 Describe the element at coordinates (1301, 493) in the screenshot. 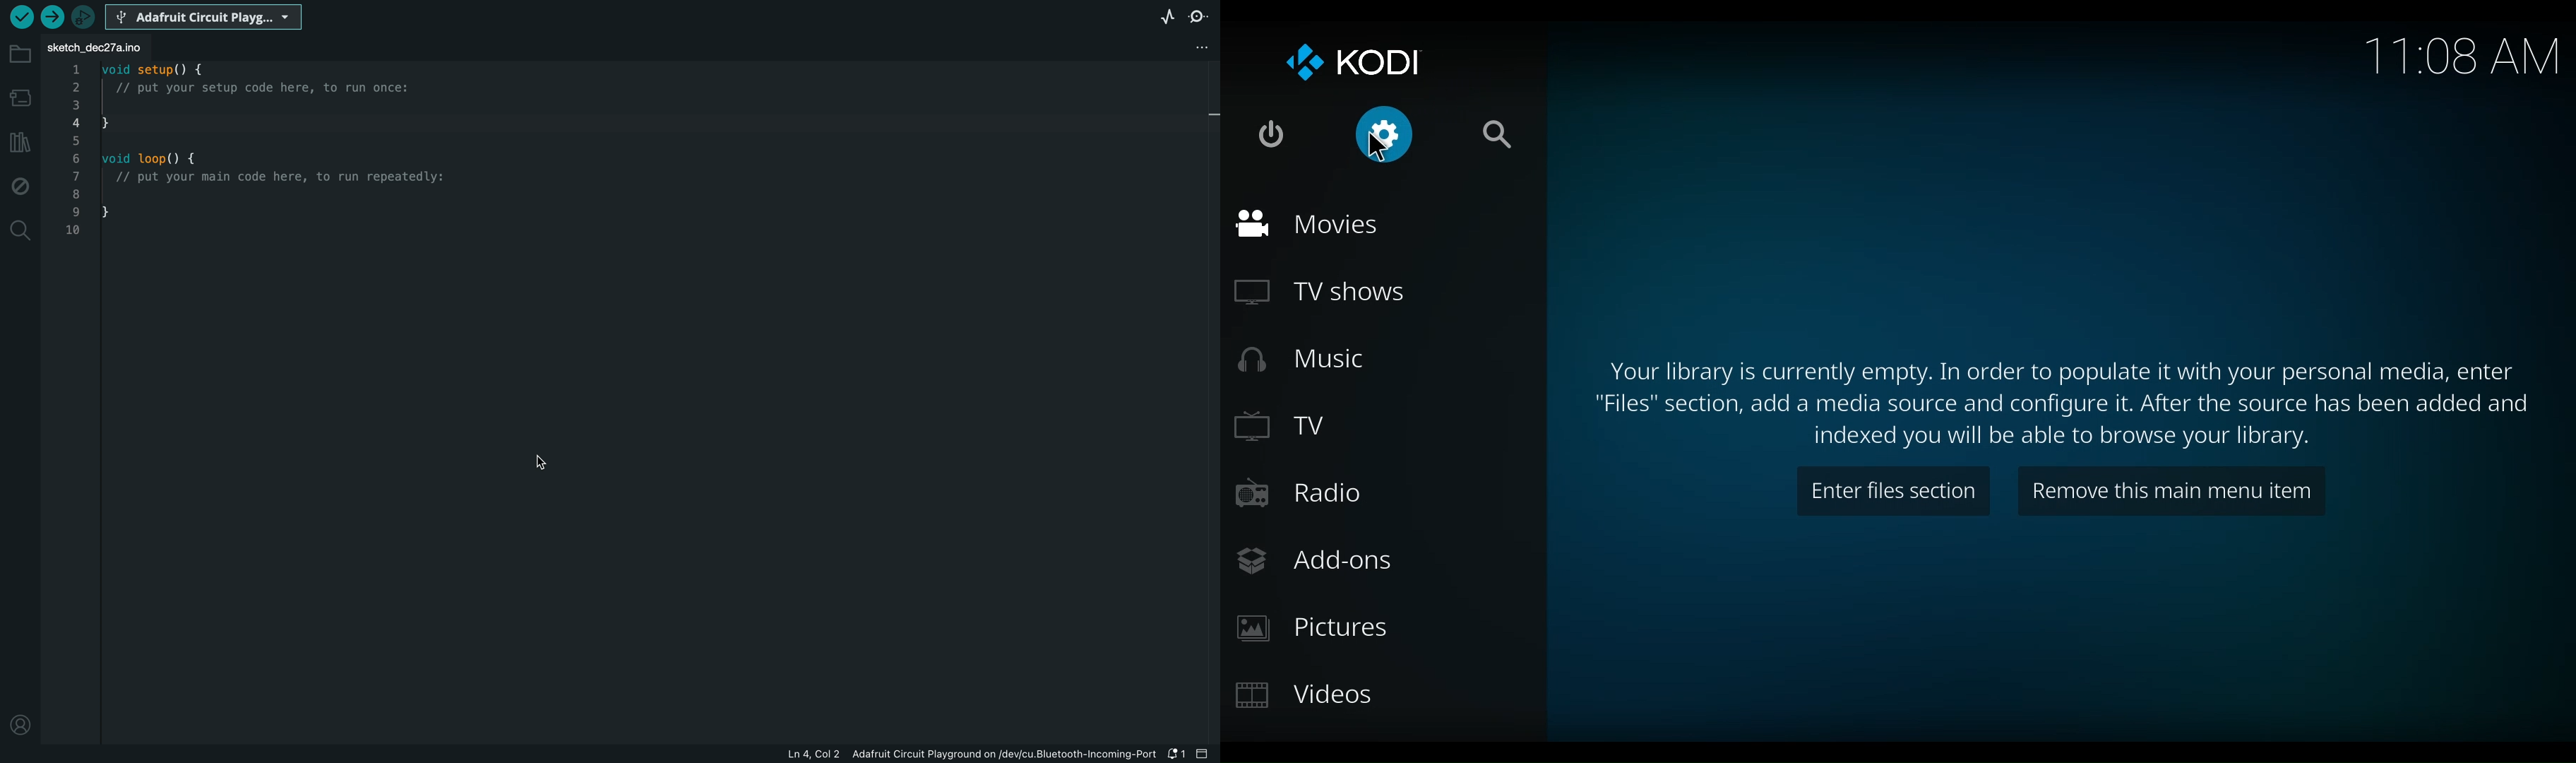

I see `Radio` at that location.